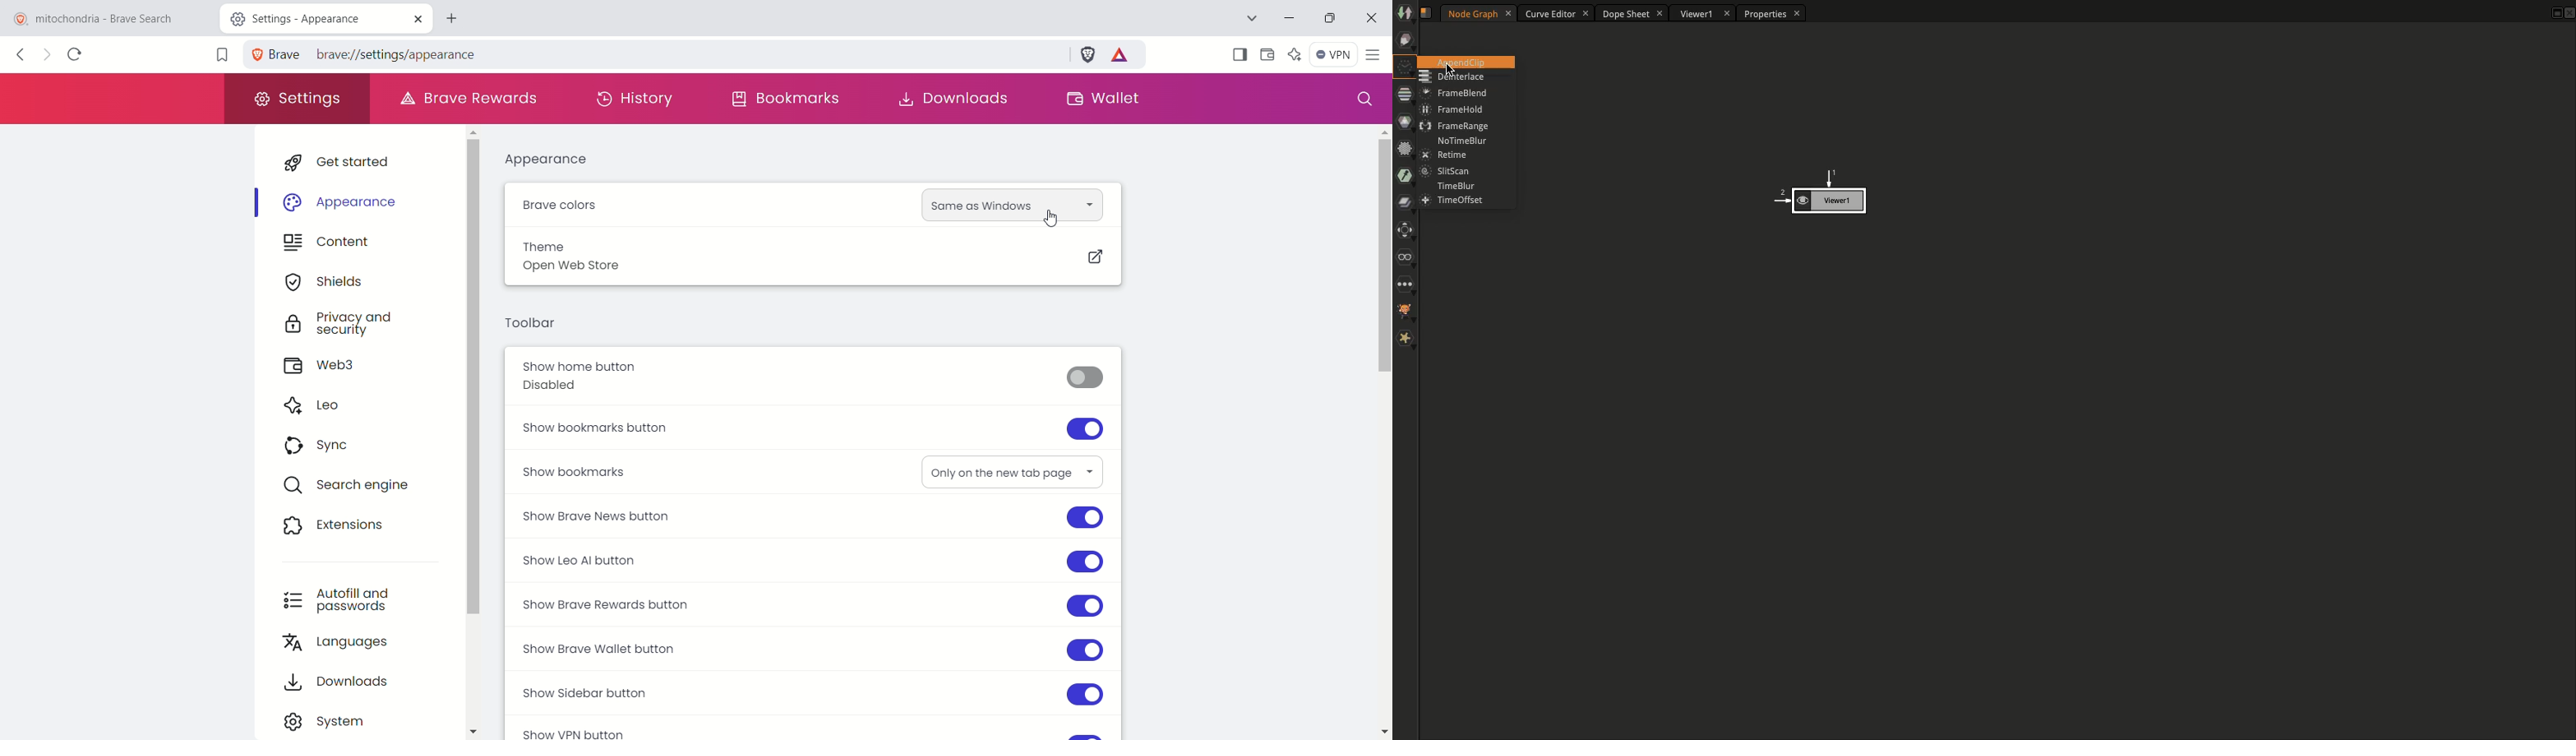  Describe the element at coordinates (1002, 468) in the screenshot. I see `only on new tab page` at that location.